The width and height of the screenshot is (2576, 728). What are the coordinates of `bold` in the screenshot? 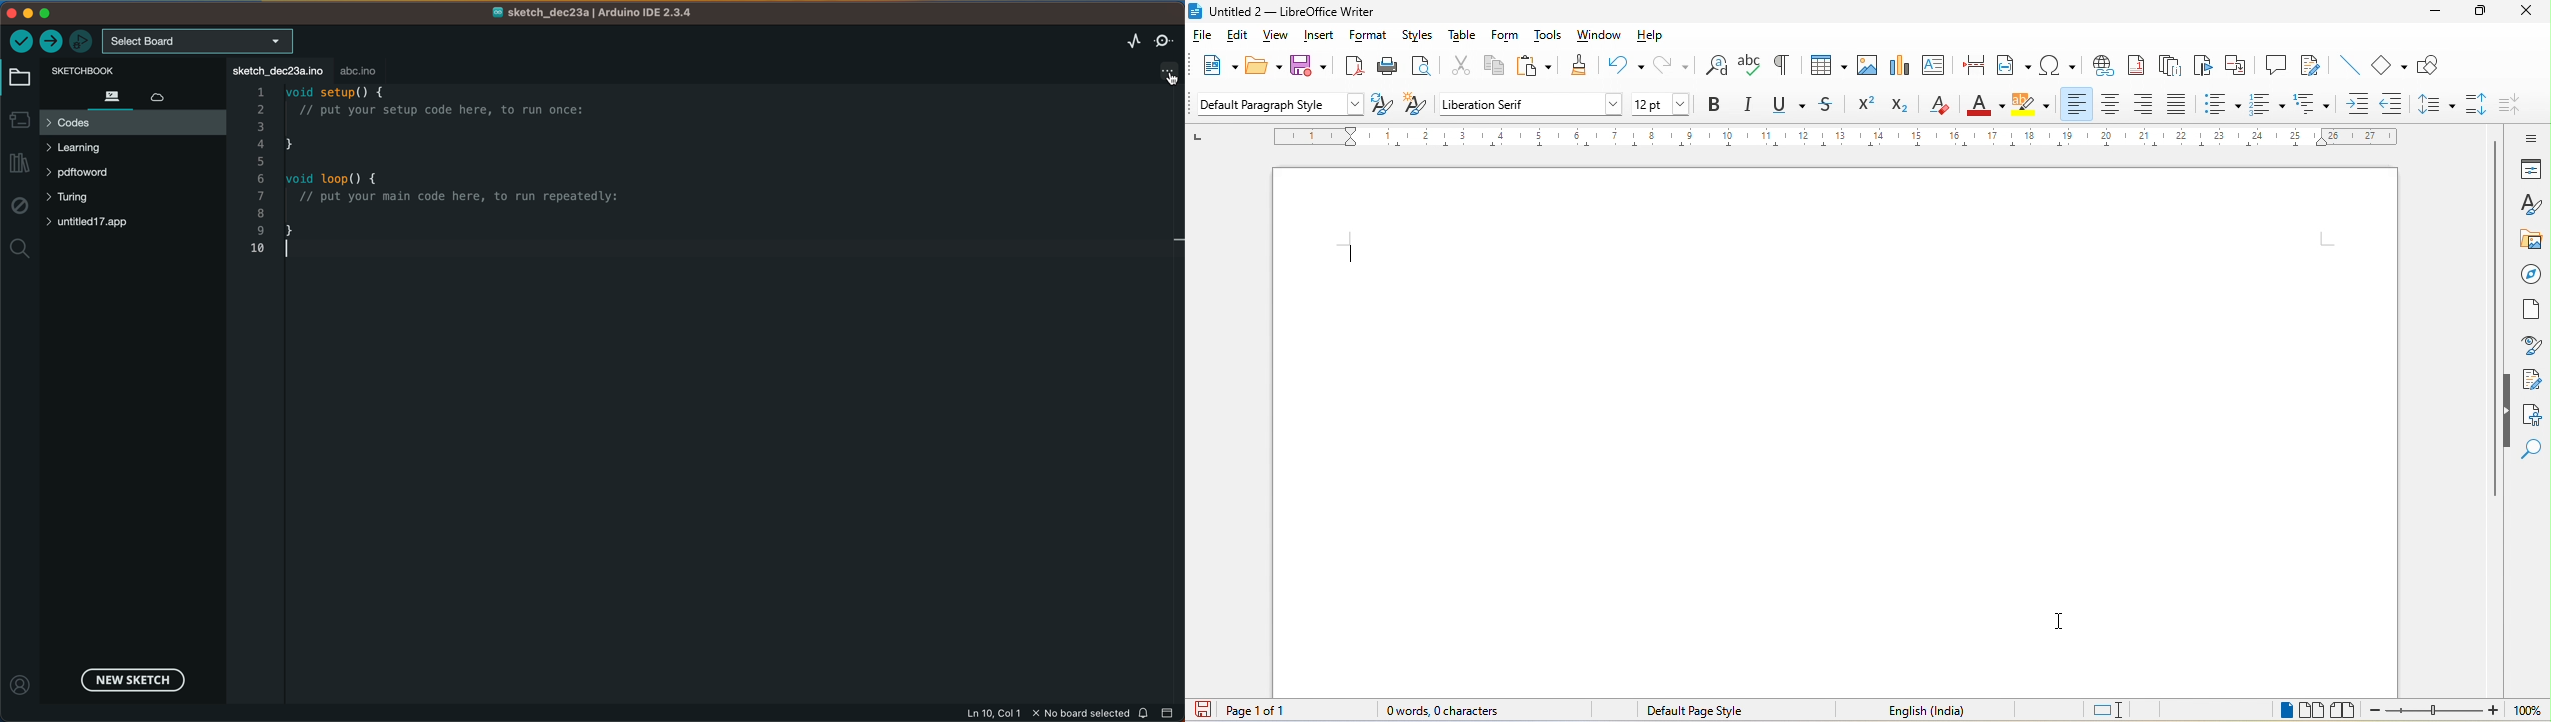 It's located at (1717, 107).